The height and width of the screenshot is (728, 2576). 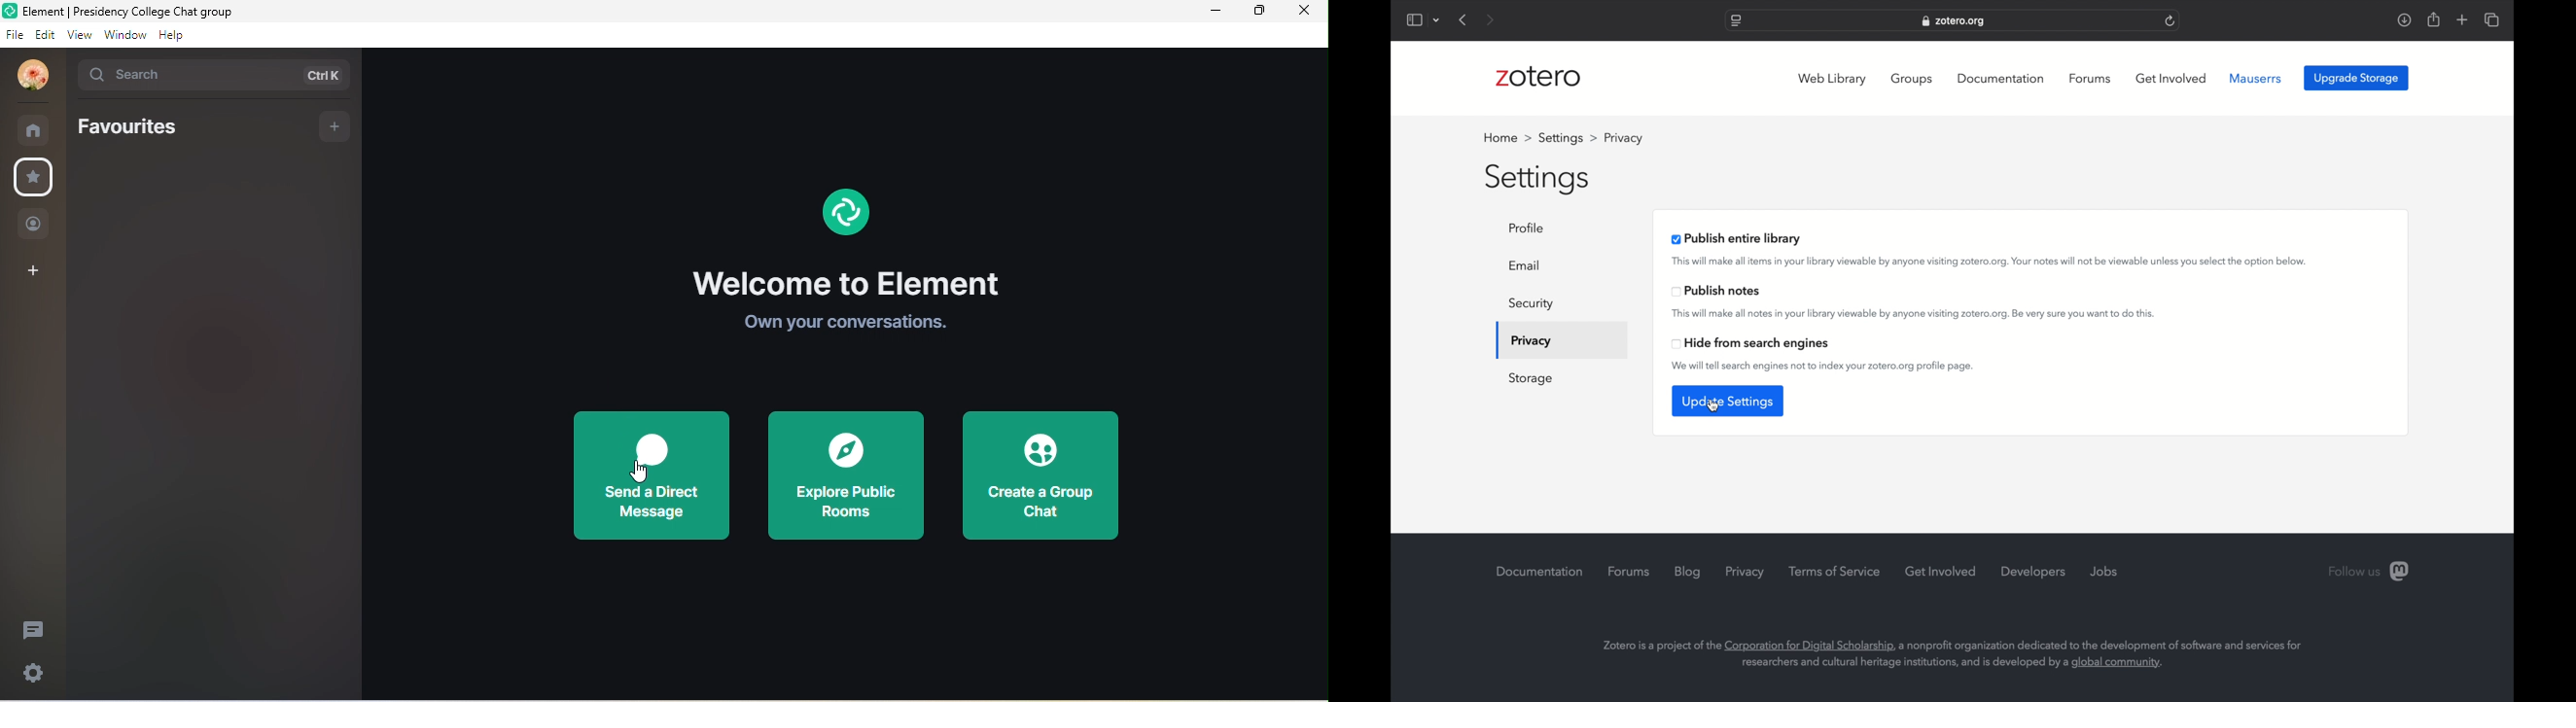 I want to click on email, so click(x=1526, y=265).